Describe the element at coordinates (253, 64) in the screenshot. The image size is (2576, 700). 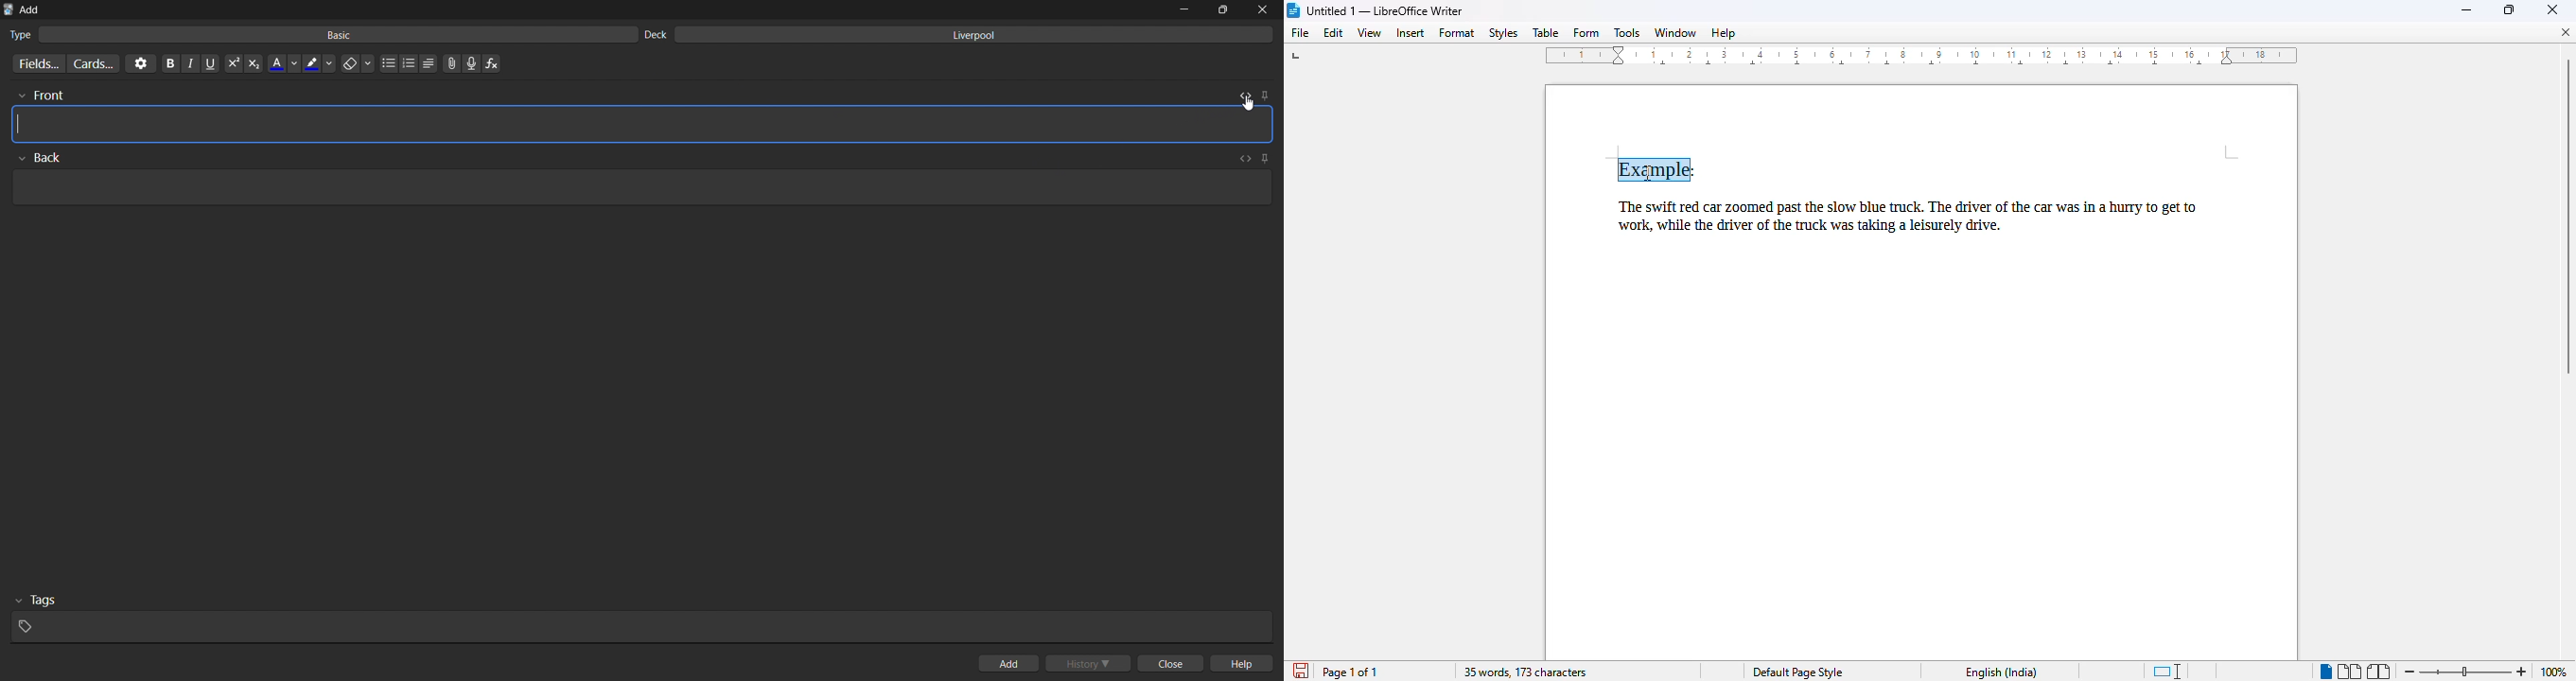
I see `subscript` at that location.